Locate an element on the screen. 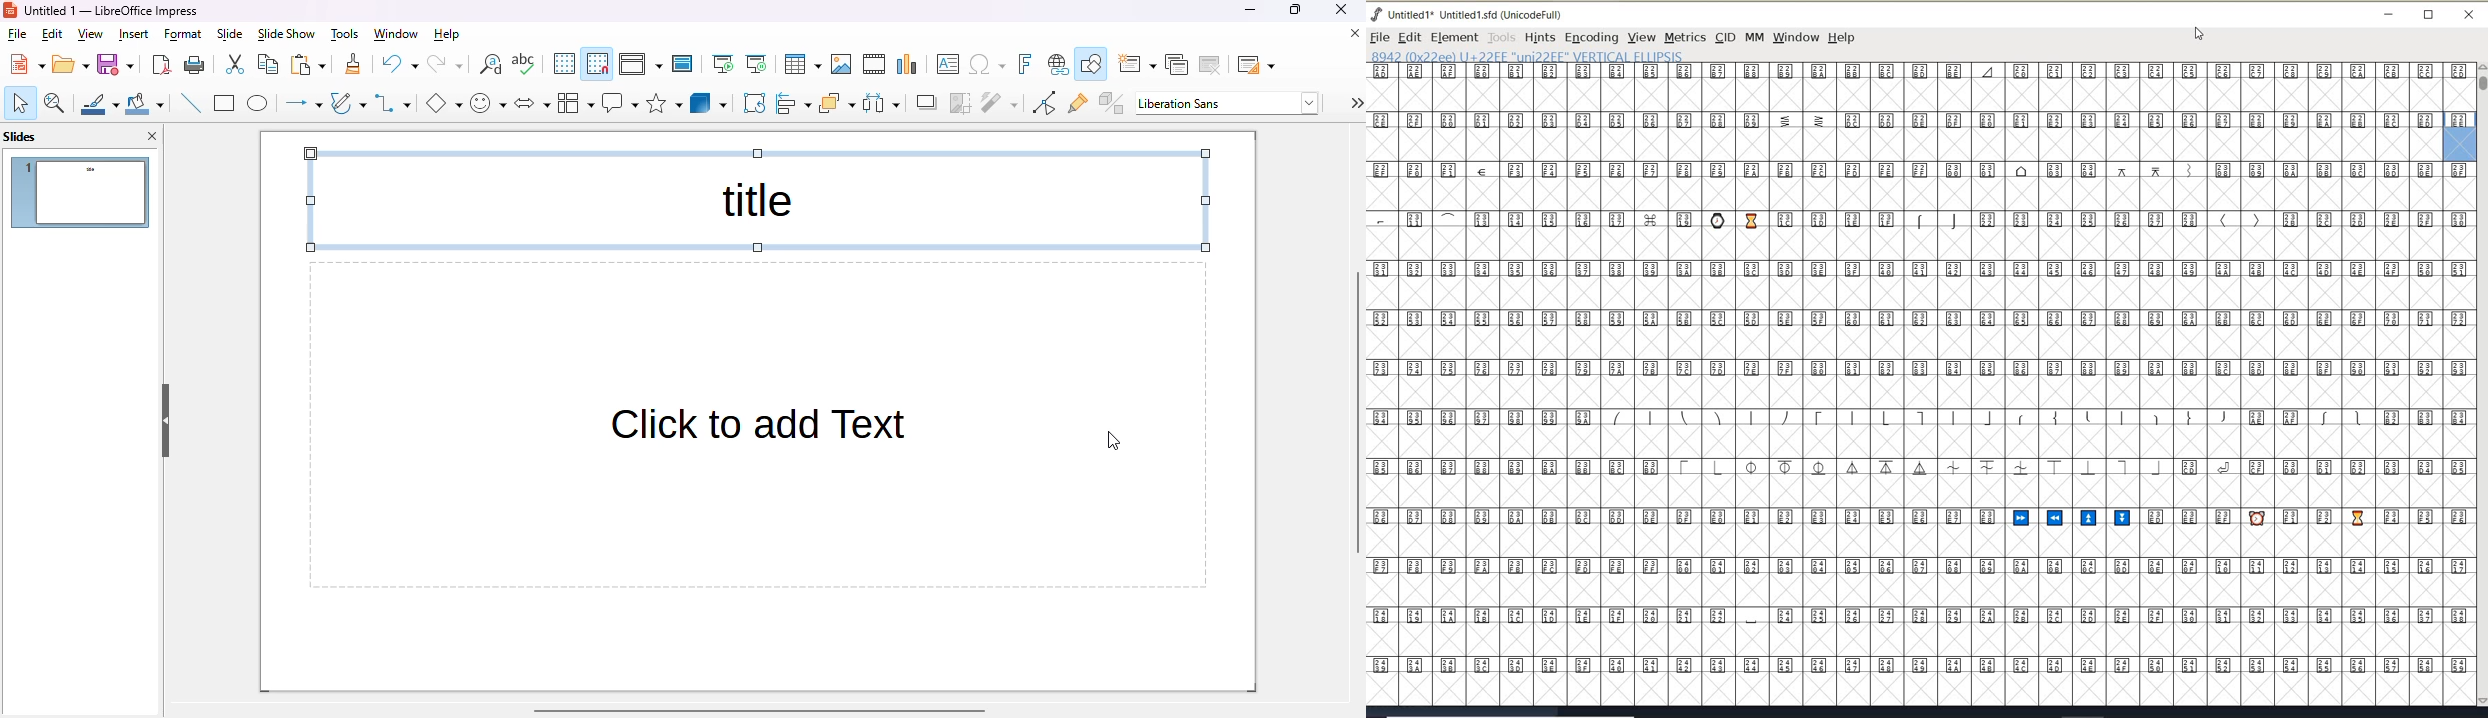 Image resolution: width=2492 pixels, height=728 pixels. curves and polygons is located at coordinates (348, 103).